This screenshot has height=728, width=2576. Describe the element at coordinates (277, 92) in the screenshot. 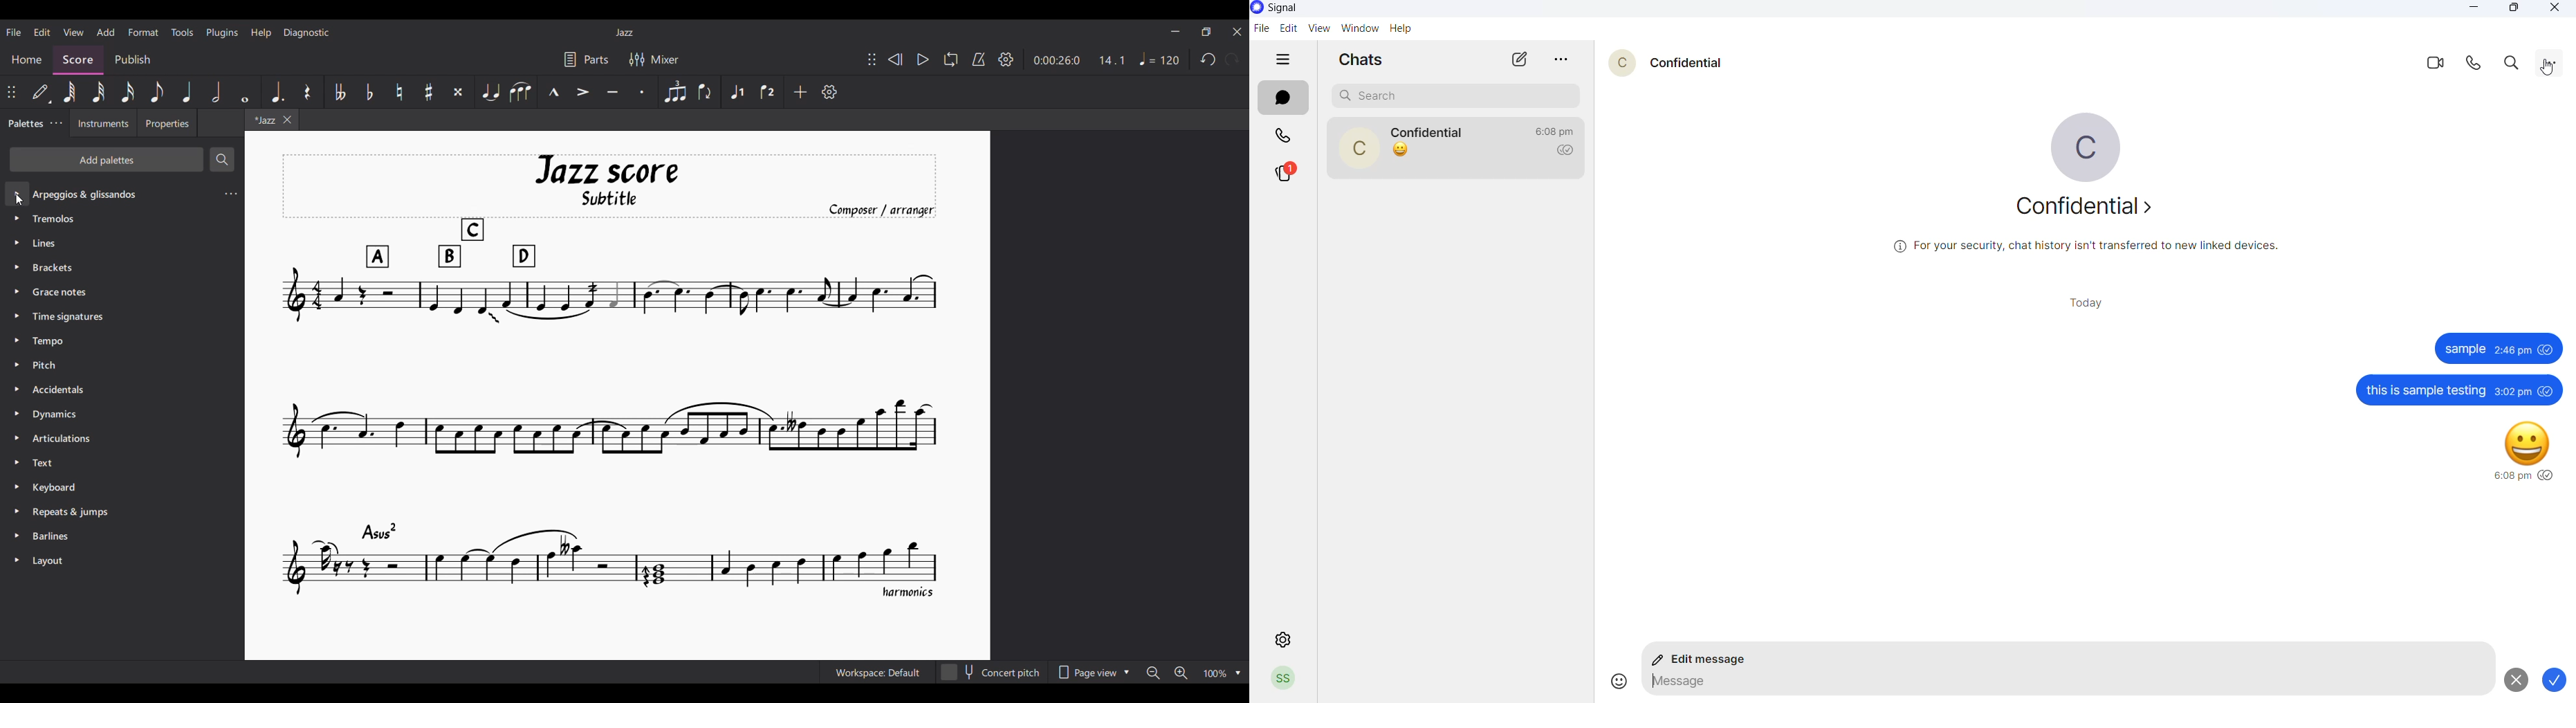

I see `Augmentation dot` at that location.